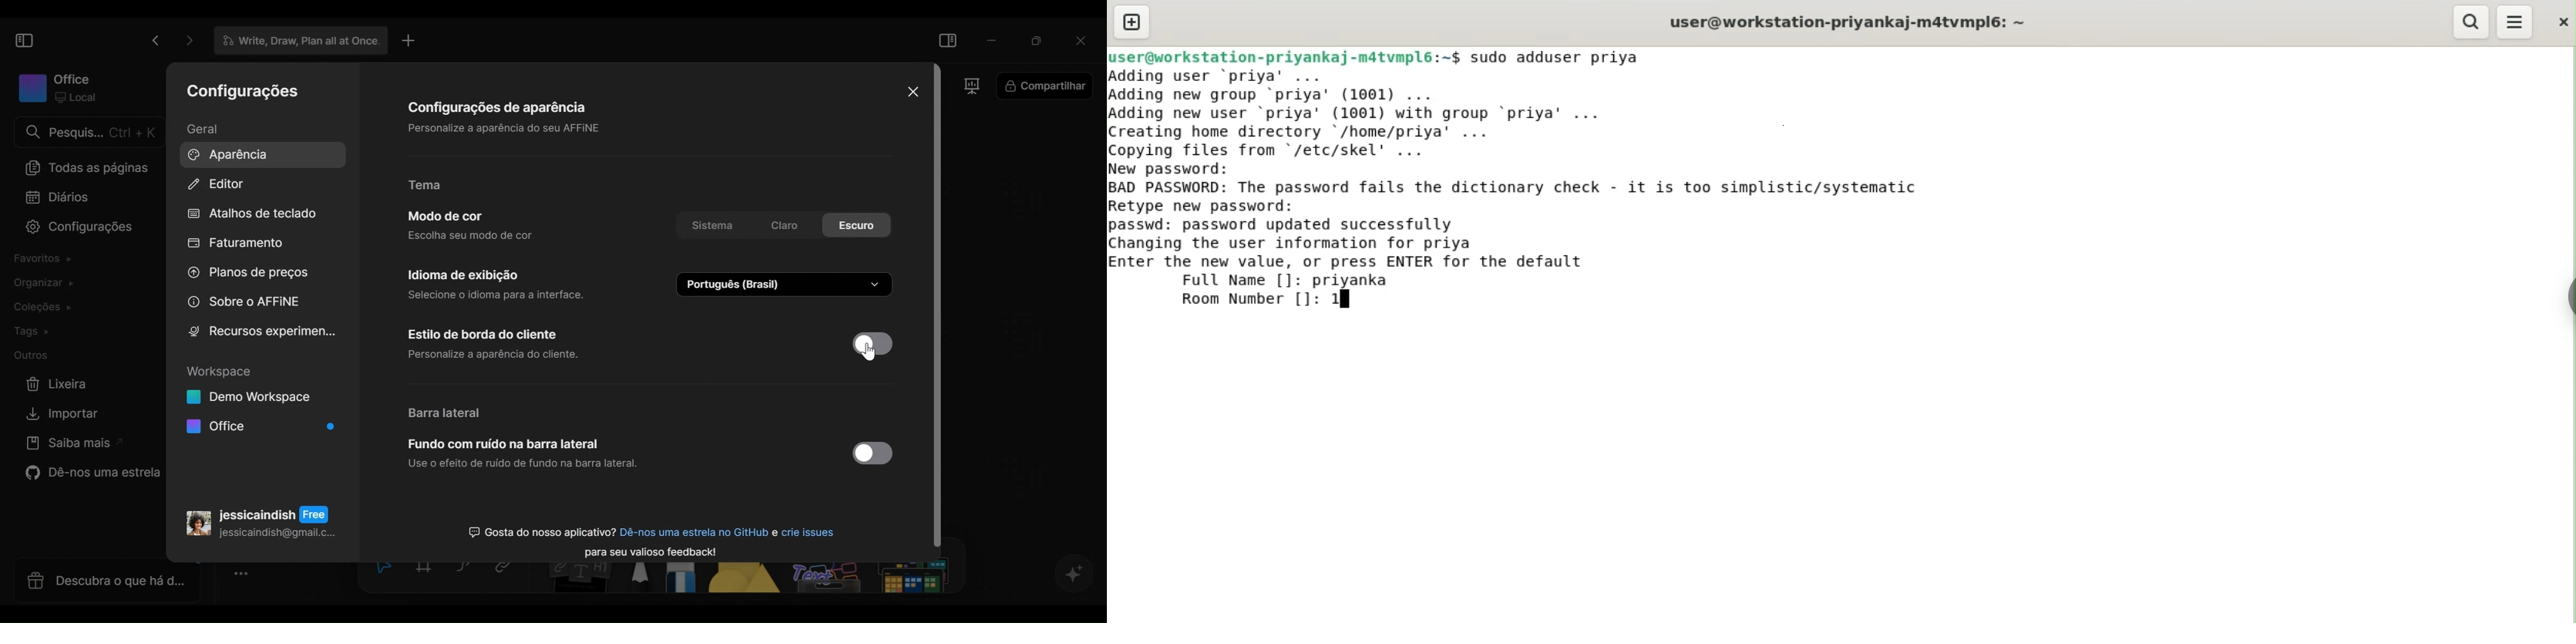  I want to click on passwd: password updated successfullyChanging the user information for priyaEnter the new value, or press ENTER for the defaultFull Name []: priyankal , so click(1349, 253).